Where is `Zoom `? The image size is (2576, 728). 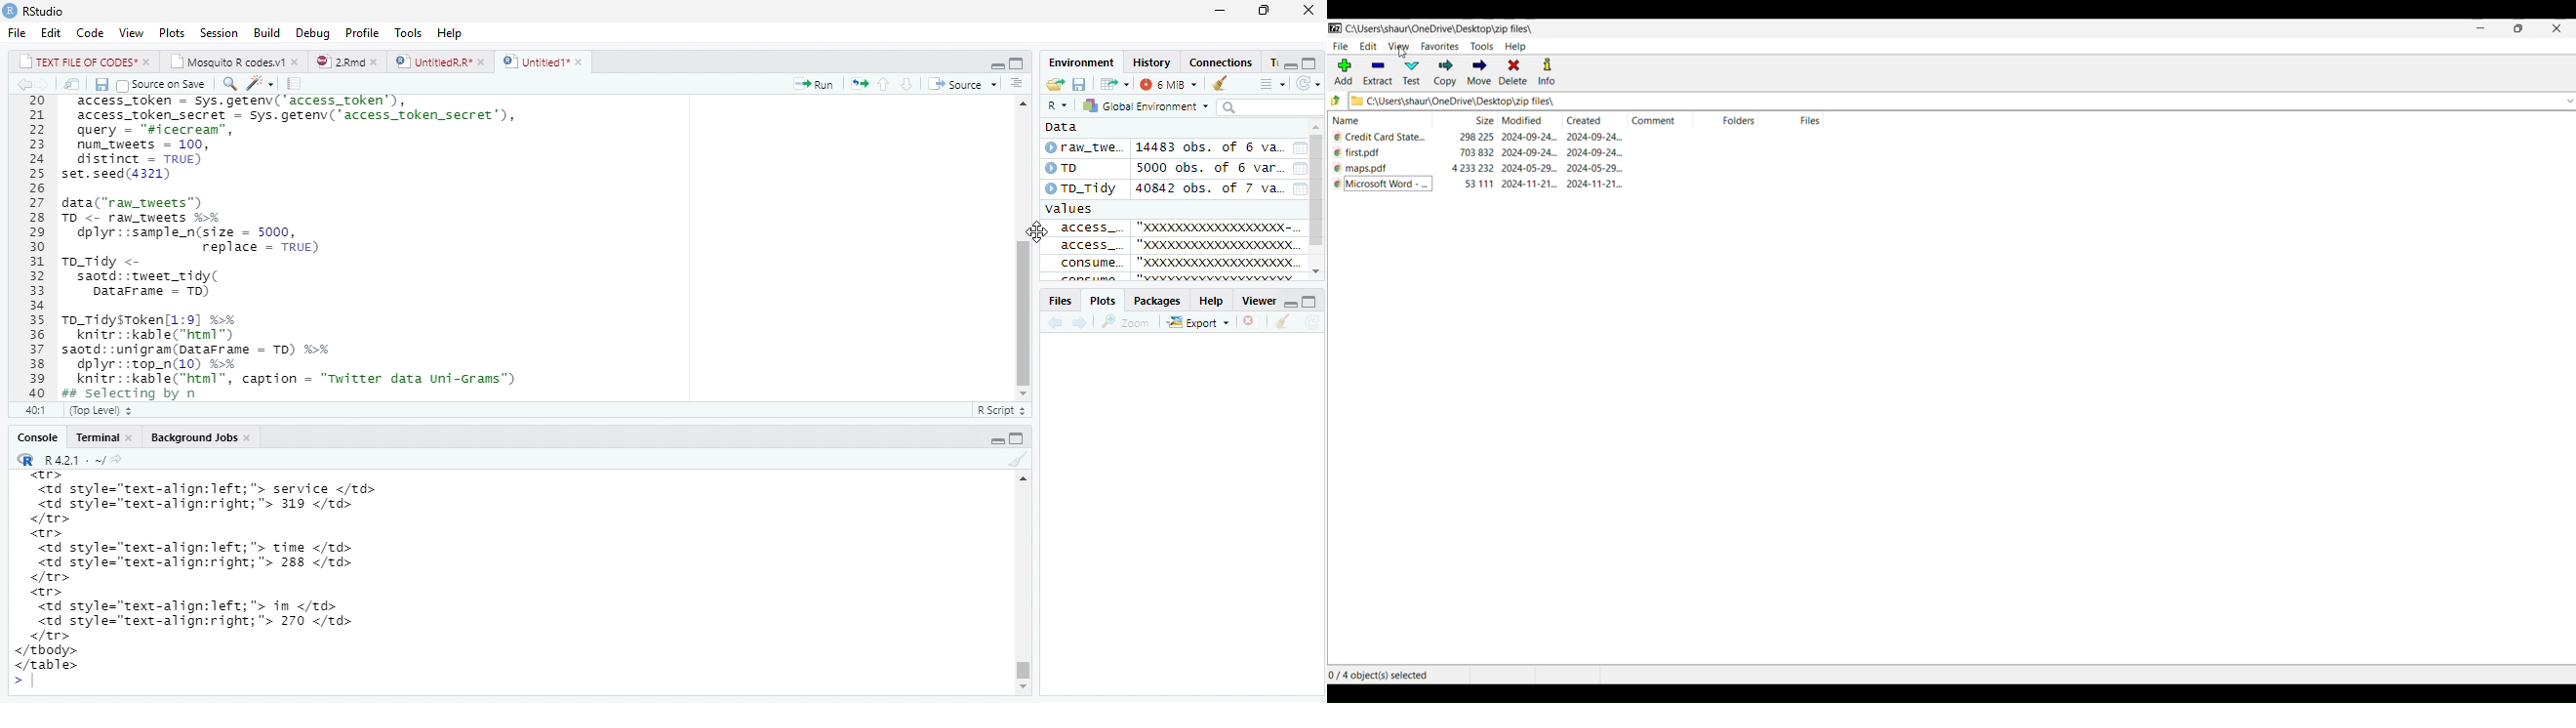
Zoom  is located at coordinates (1133, 322).